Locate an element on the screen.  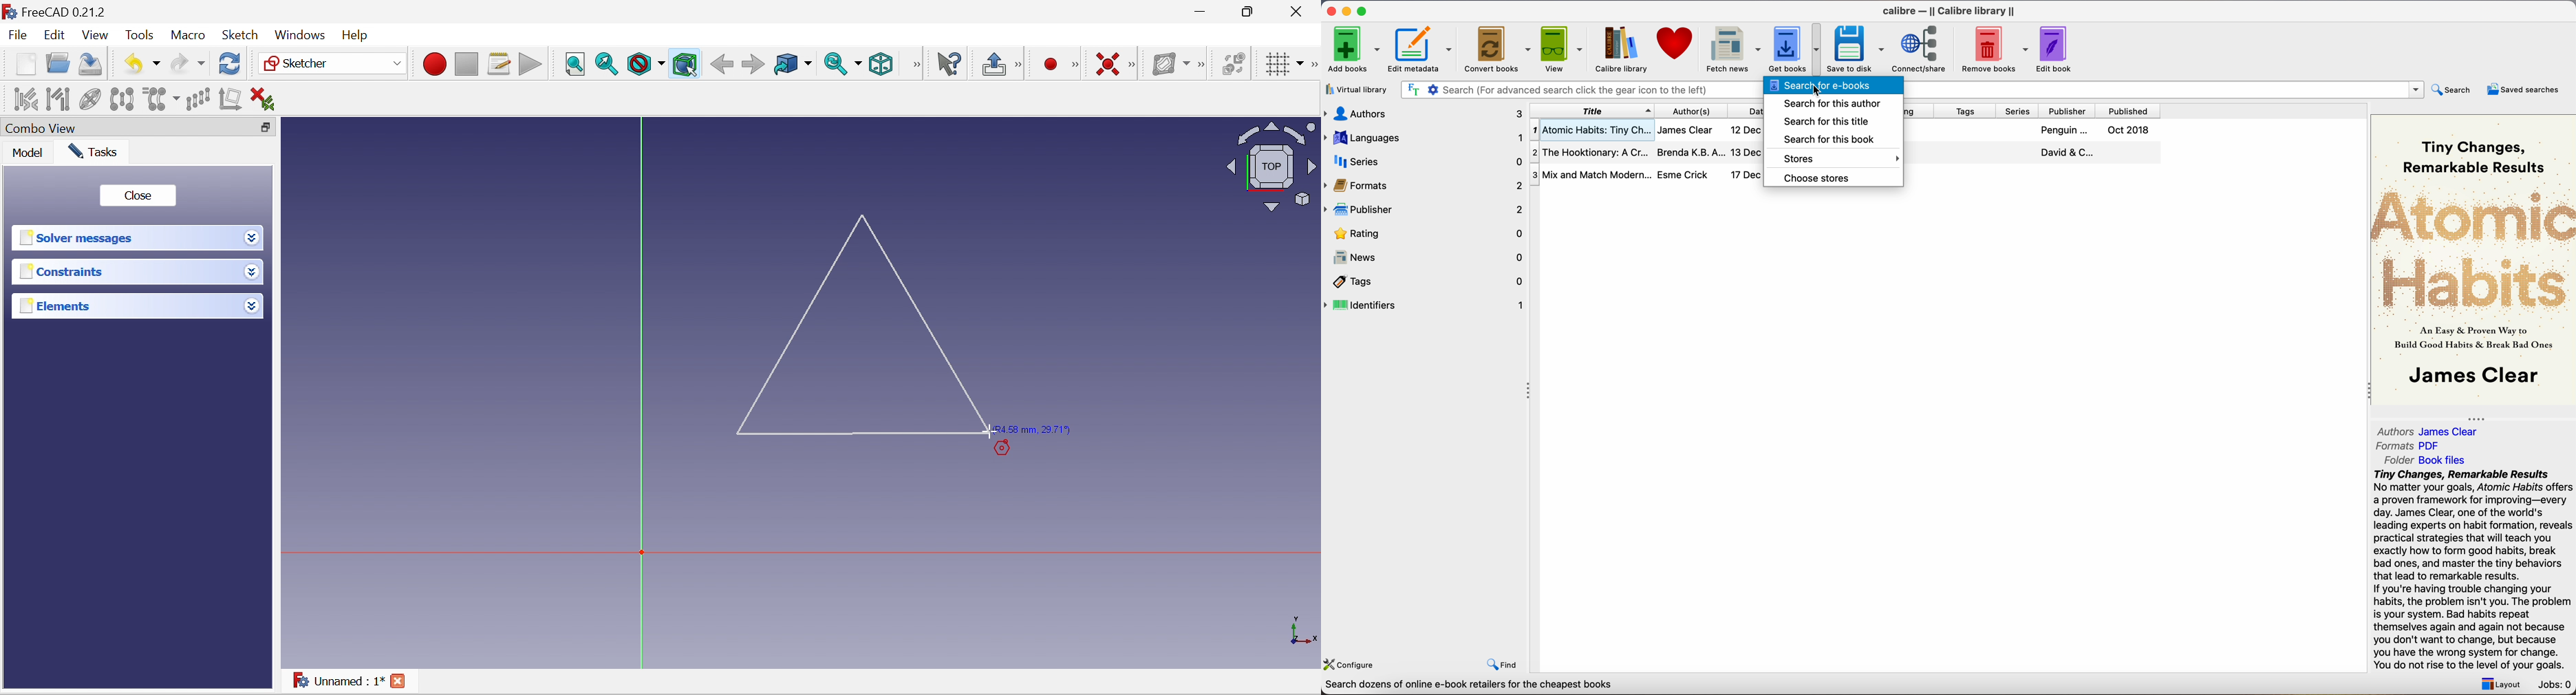
maximize is located at coordinates (1249, 11).